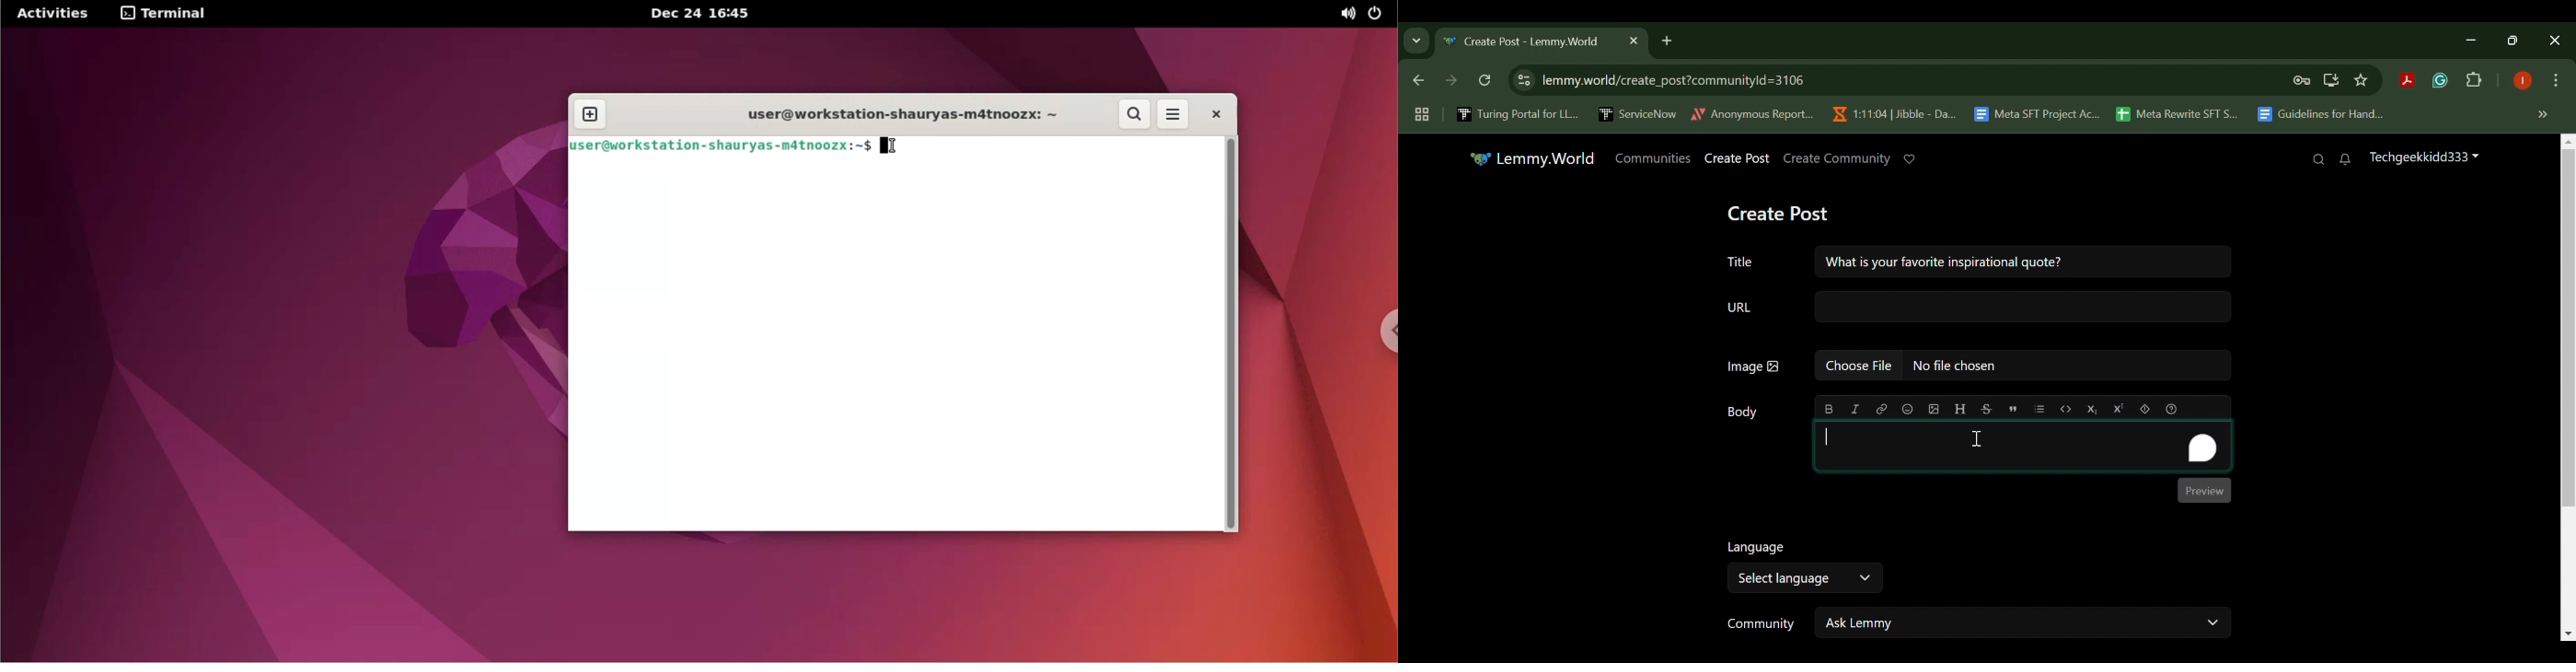 The width and height of the screenshot is (2576, 672). What do you see at coordinates (2475, 40) in the screenshot?
I see `Restore Down` at bounding box center [2475, 40].